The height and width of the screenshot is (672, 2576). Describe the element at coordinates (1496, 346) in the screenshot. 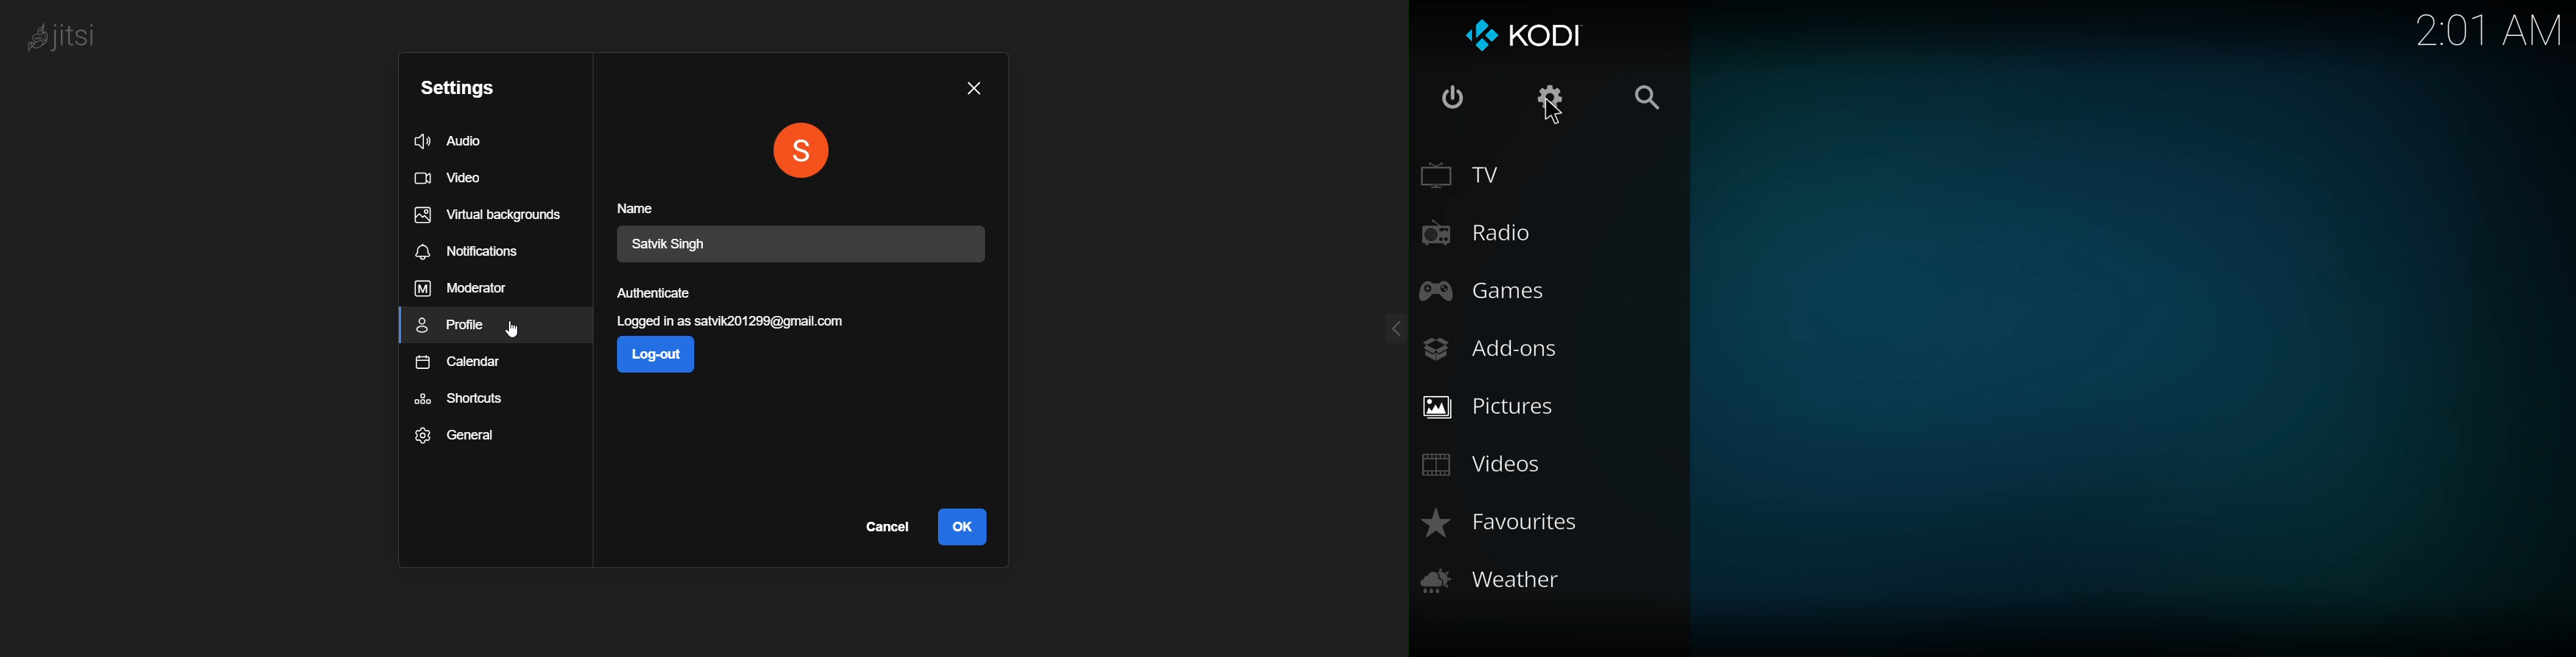

I see `add-ons` at that location.